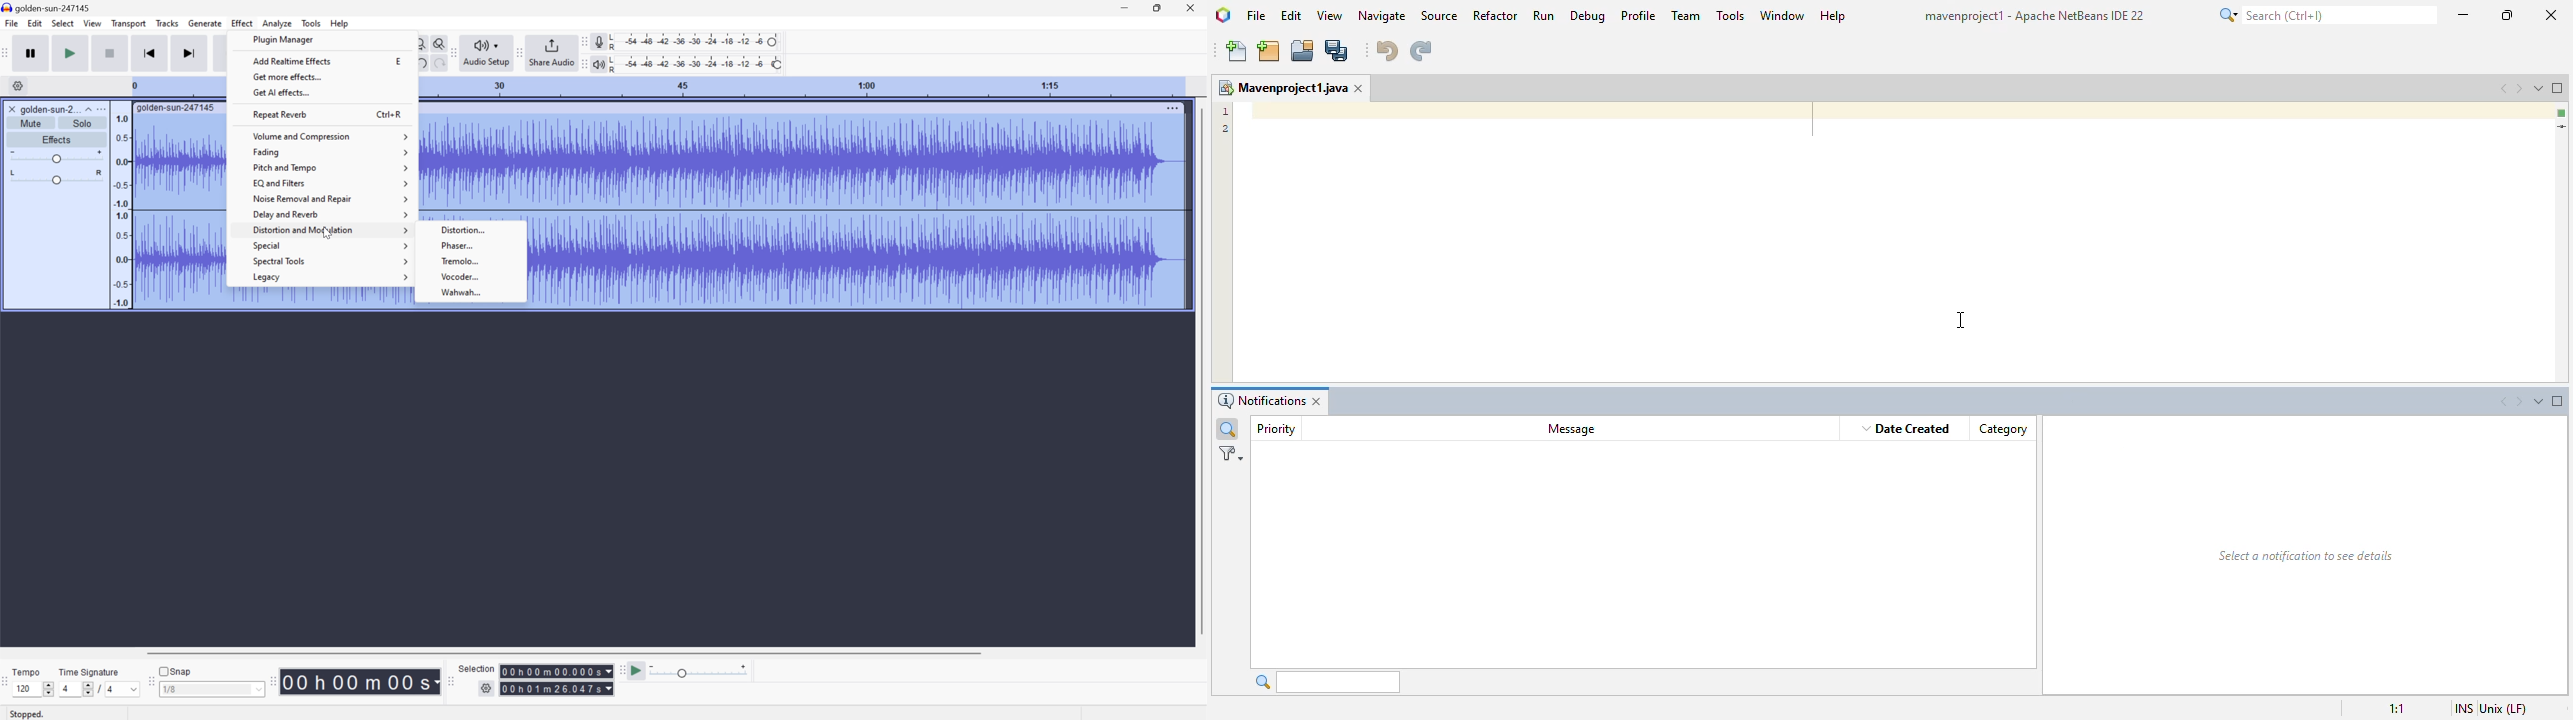 The height and width of the screenshot is (728, 2576). Describe the element at coordinates (8, 684) in the screenshot. I see `Audacity Time Signature Toolbar` at that location.